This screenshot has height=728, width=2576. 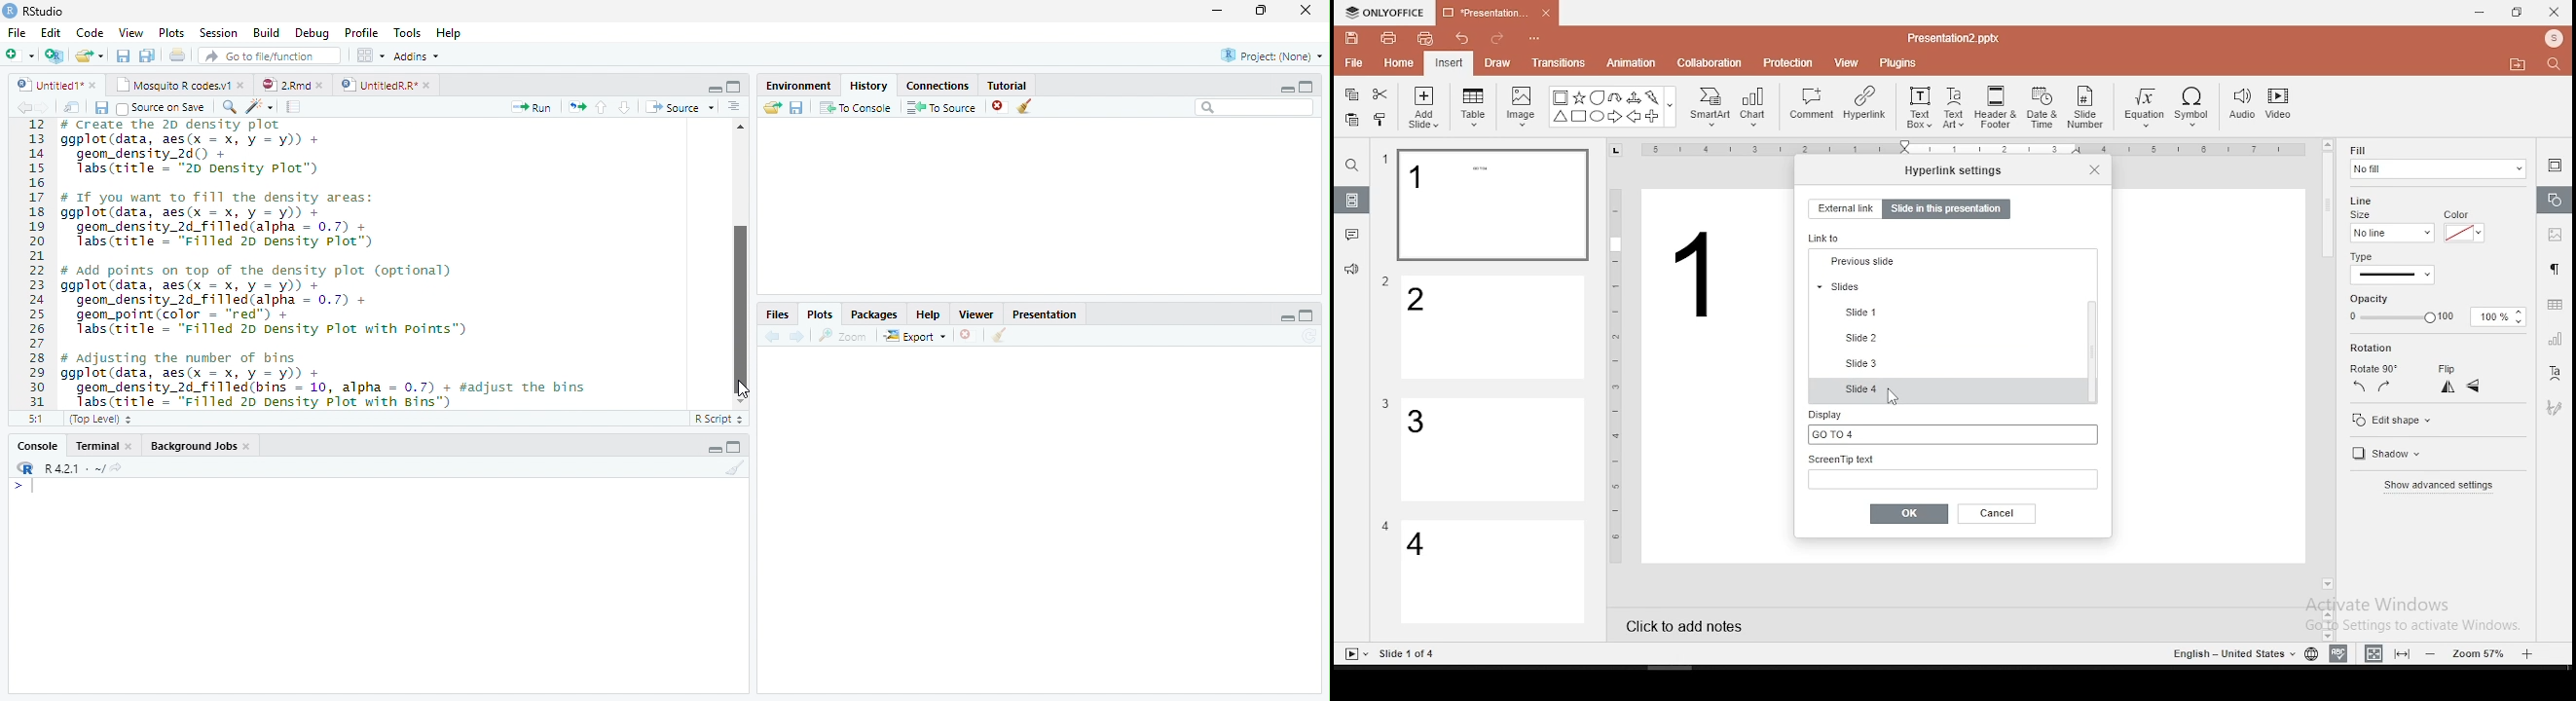 What do you see at coordinates (738, 127) in the screenshot?
I see `Scrollbar up` at bounding box center [738, 127].